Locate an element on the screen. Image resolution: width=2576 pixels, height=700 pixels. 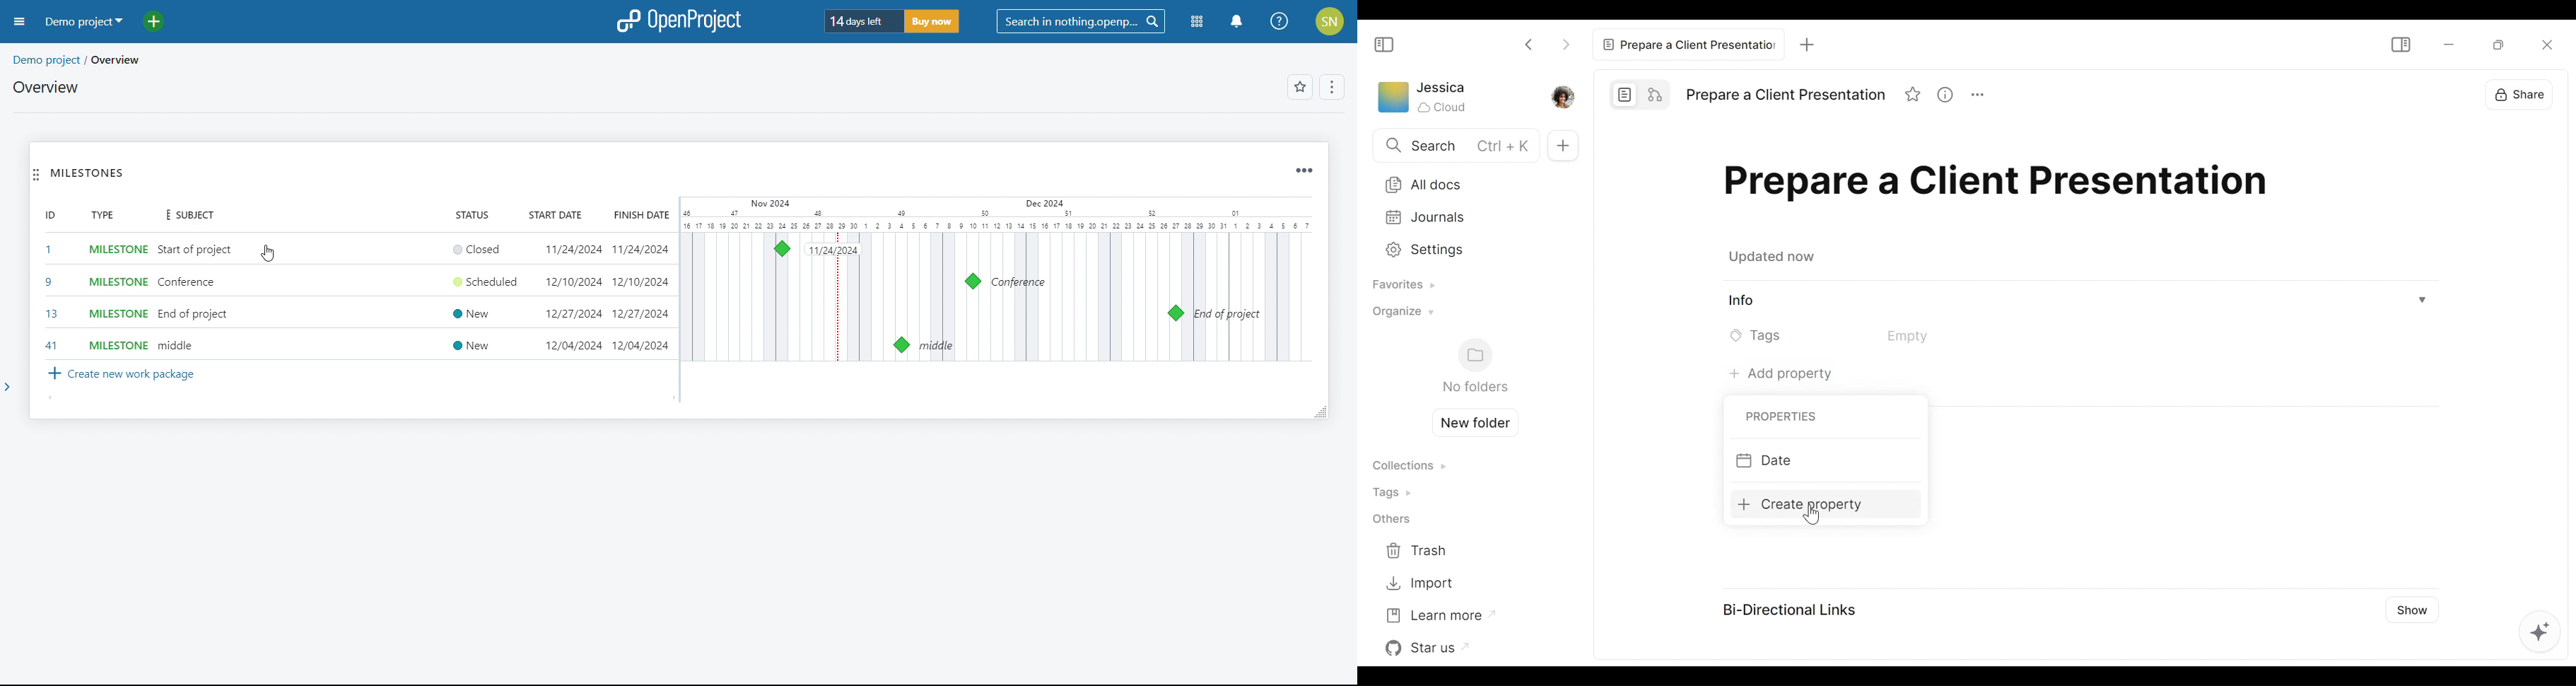
demo project/ is located at coordinates (45, 57).